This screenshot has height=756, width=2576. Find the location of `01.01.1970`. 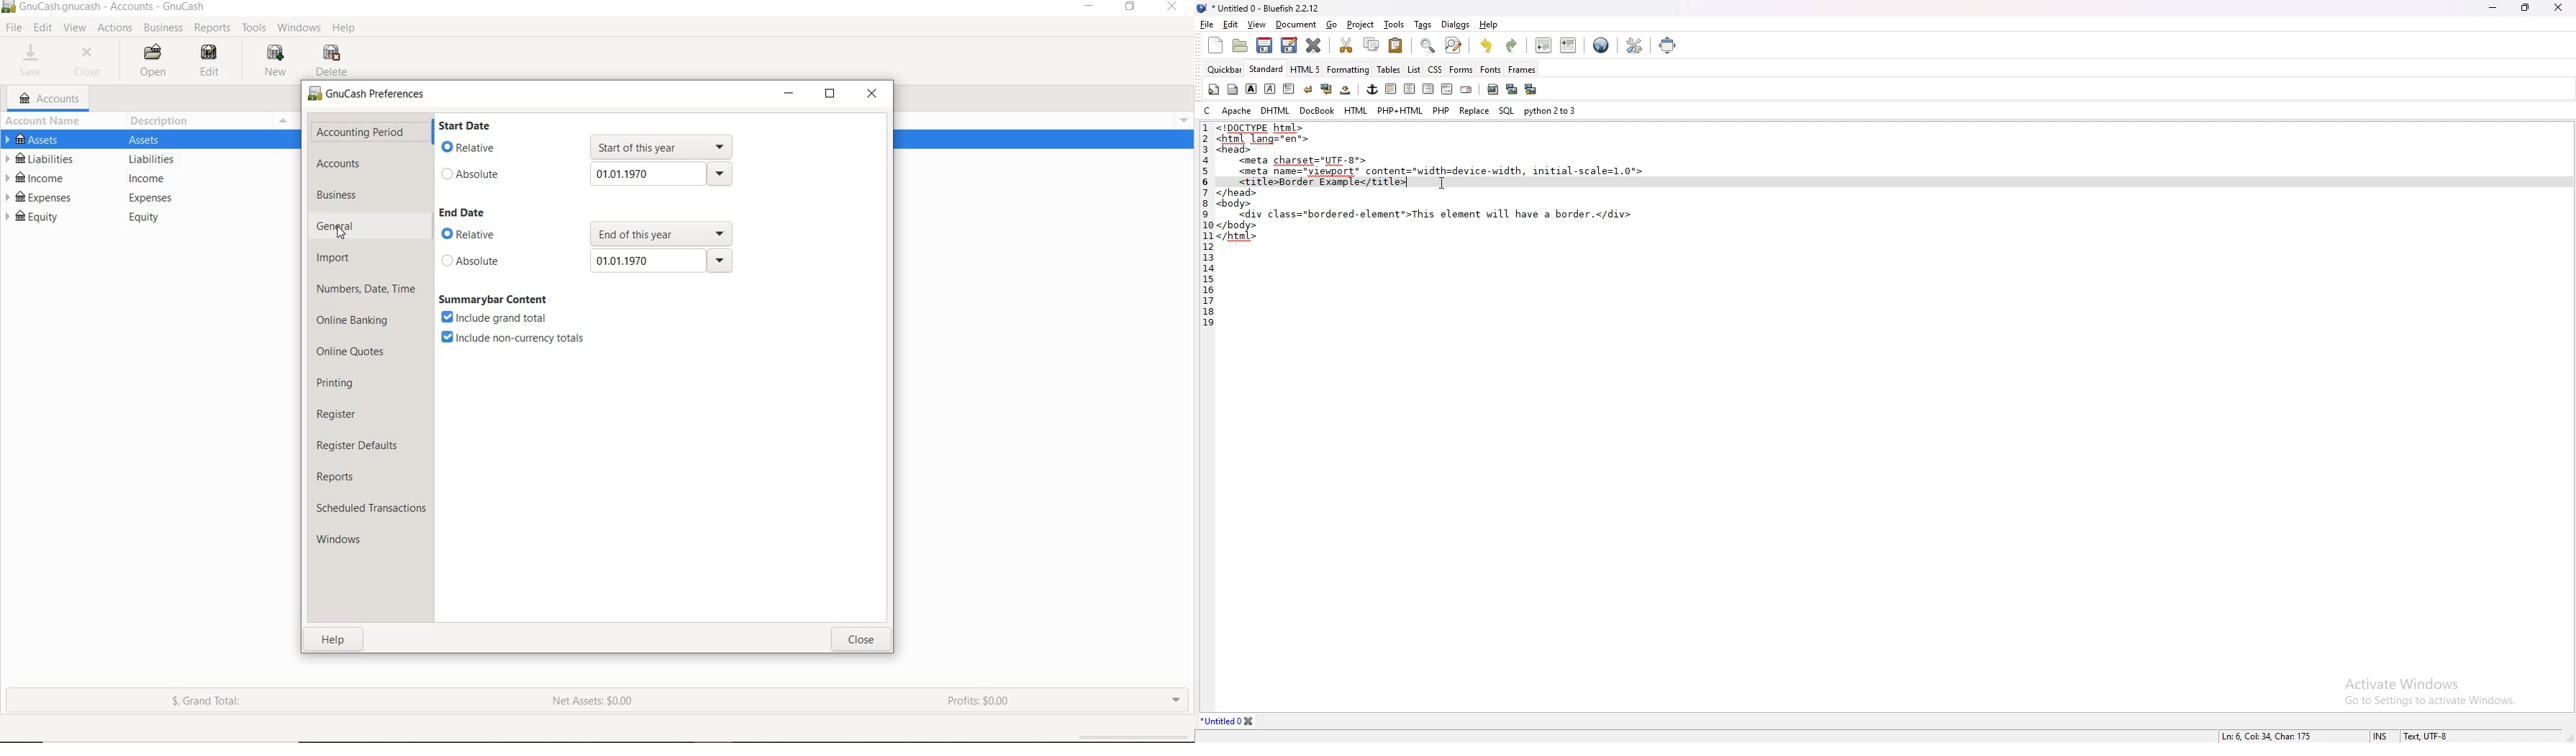

01.01.1970 is located at coordinates (664, 176).